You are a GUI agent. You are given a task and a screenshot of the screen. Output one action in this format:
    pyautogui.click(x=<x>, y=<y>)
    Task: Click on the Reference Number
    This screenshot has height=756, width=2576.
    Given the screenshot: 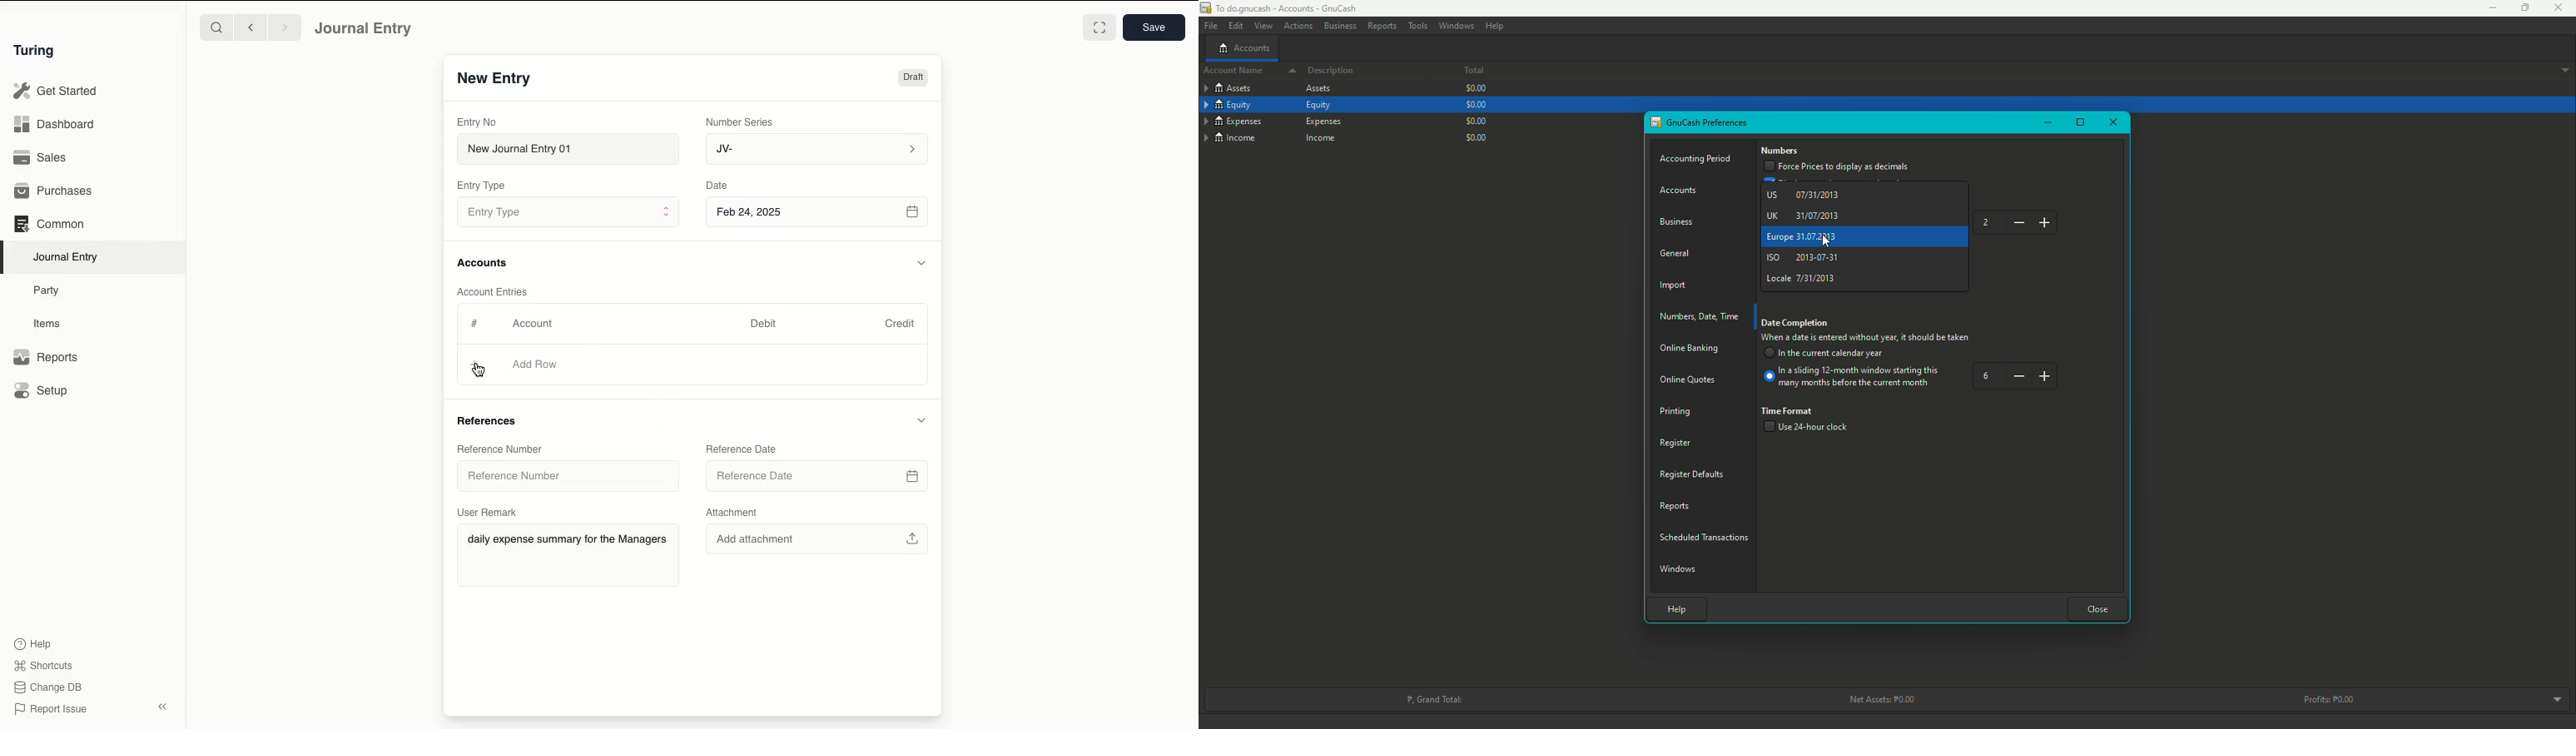 What is the action you would take?
    pyautogui.click(x=568, y=474)
    